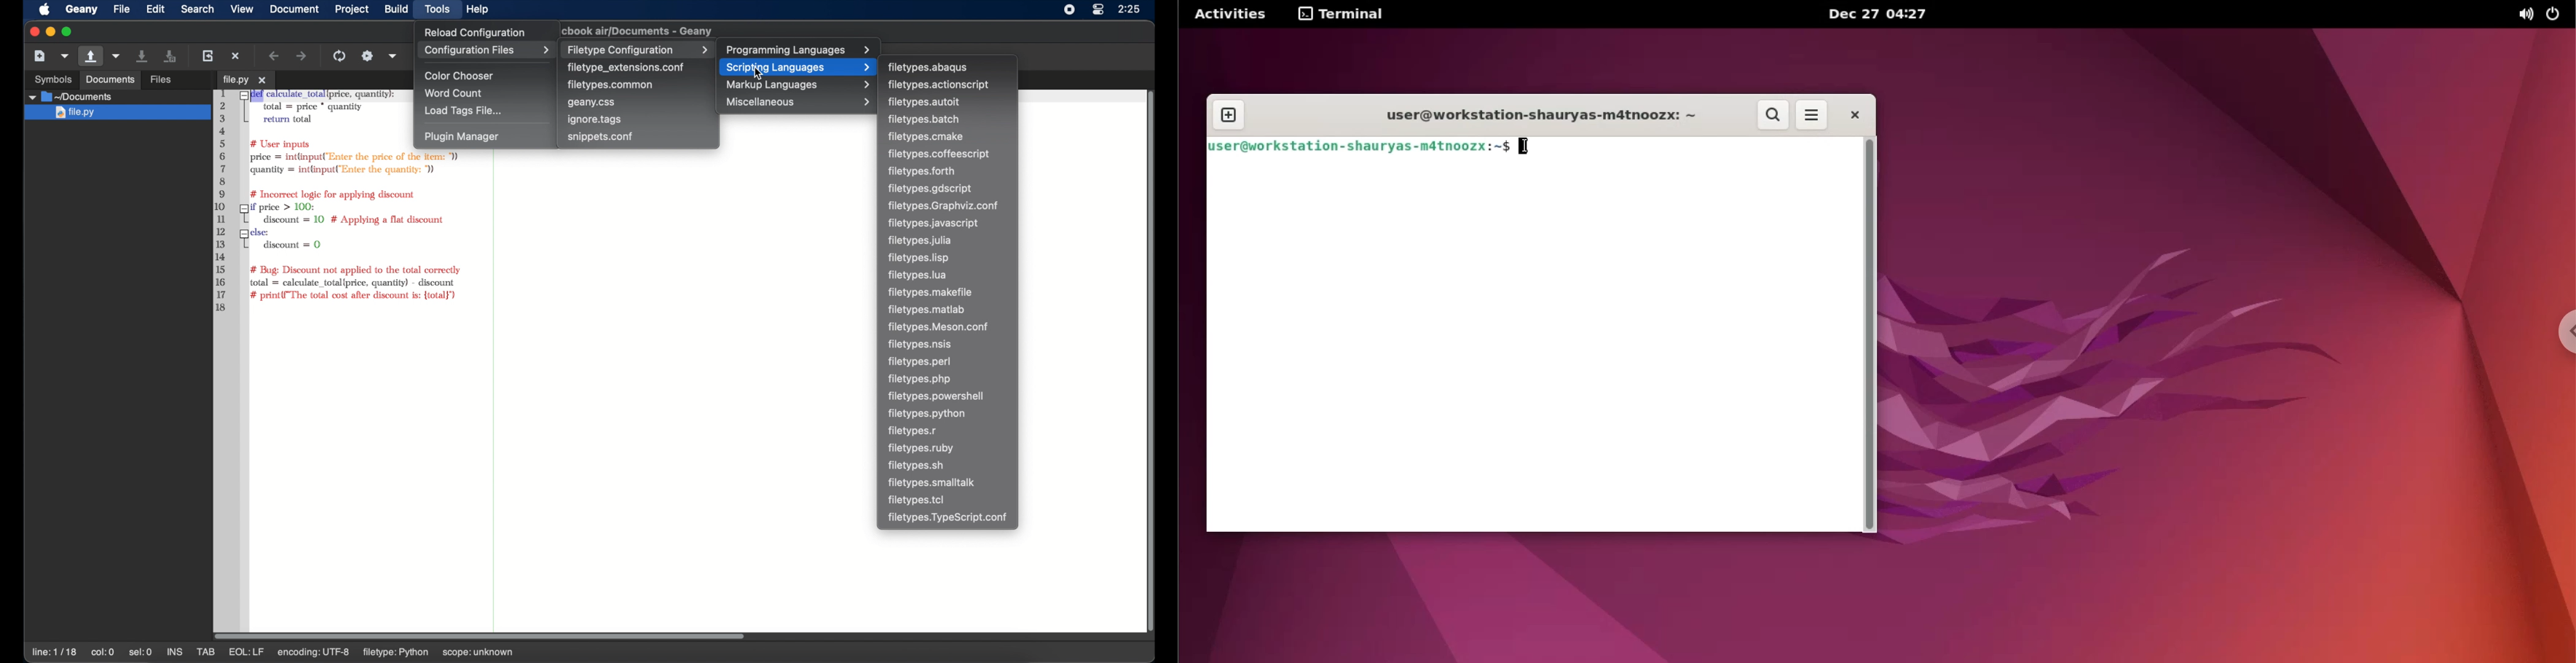  What do you see at coordinates (461, 76) in the screenshot?
I see `color chooser ` at bounding box center [461, 76].